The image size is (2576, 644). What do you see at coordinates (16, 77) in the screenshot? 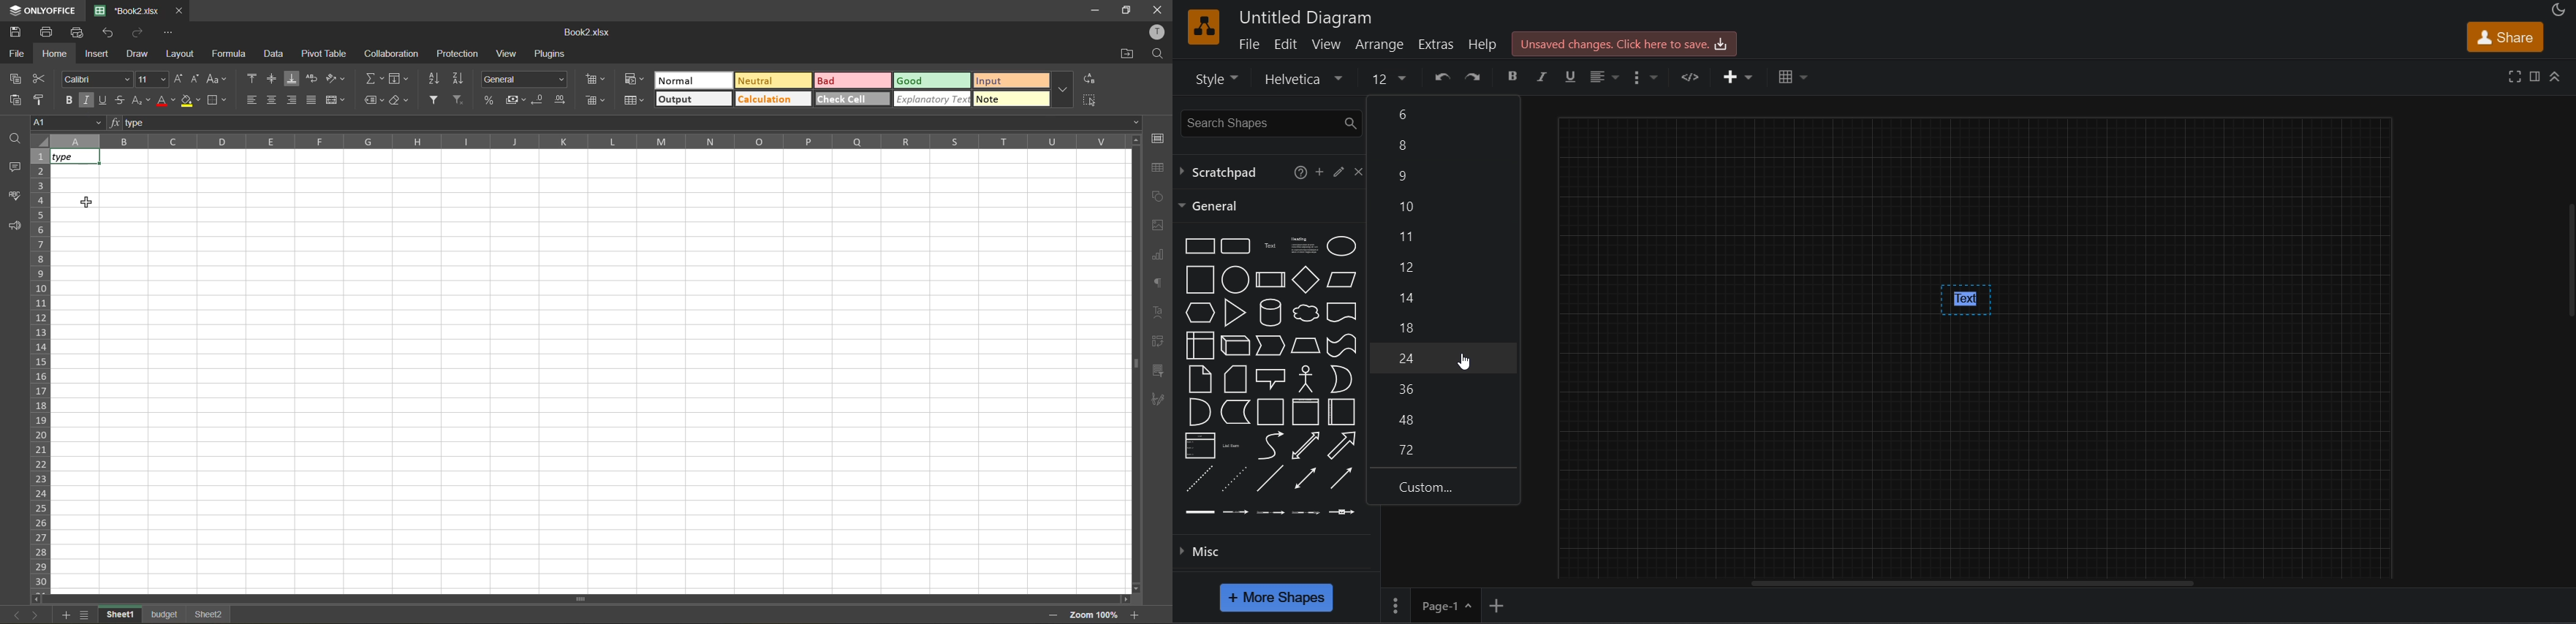
I see `copy` at bounding box center [16, 77].